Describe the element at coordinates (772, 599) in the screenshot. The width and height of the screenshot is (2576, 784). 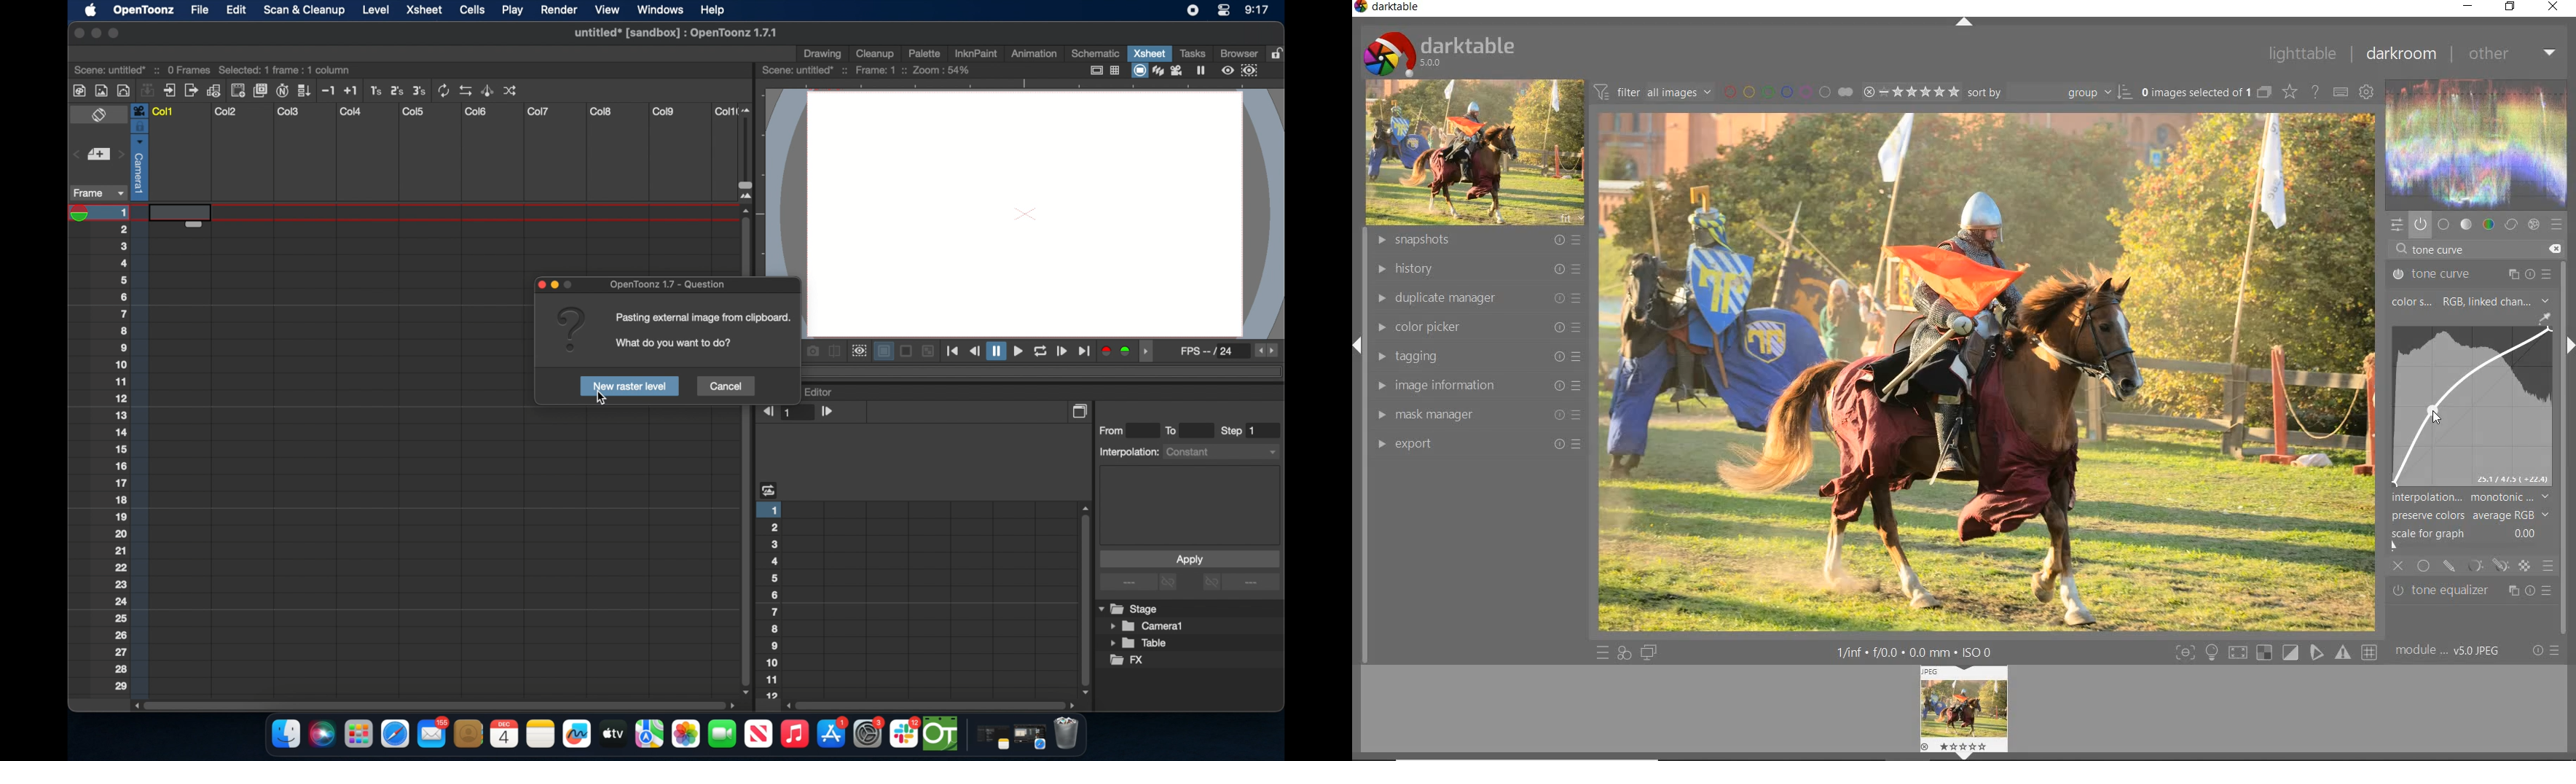
I see `numbering` at that location.